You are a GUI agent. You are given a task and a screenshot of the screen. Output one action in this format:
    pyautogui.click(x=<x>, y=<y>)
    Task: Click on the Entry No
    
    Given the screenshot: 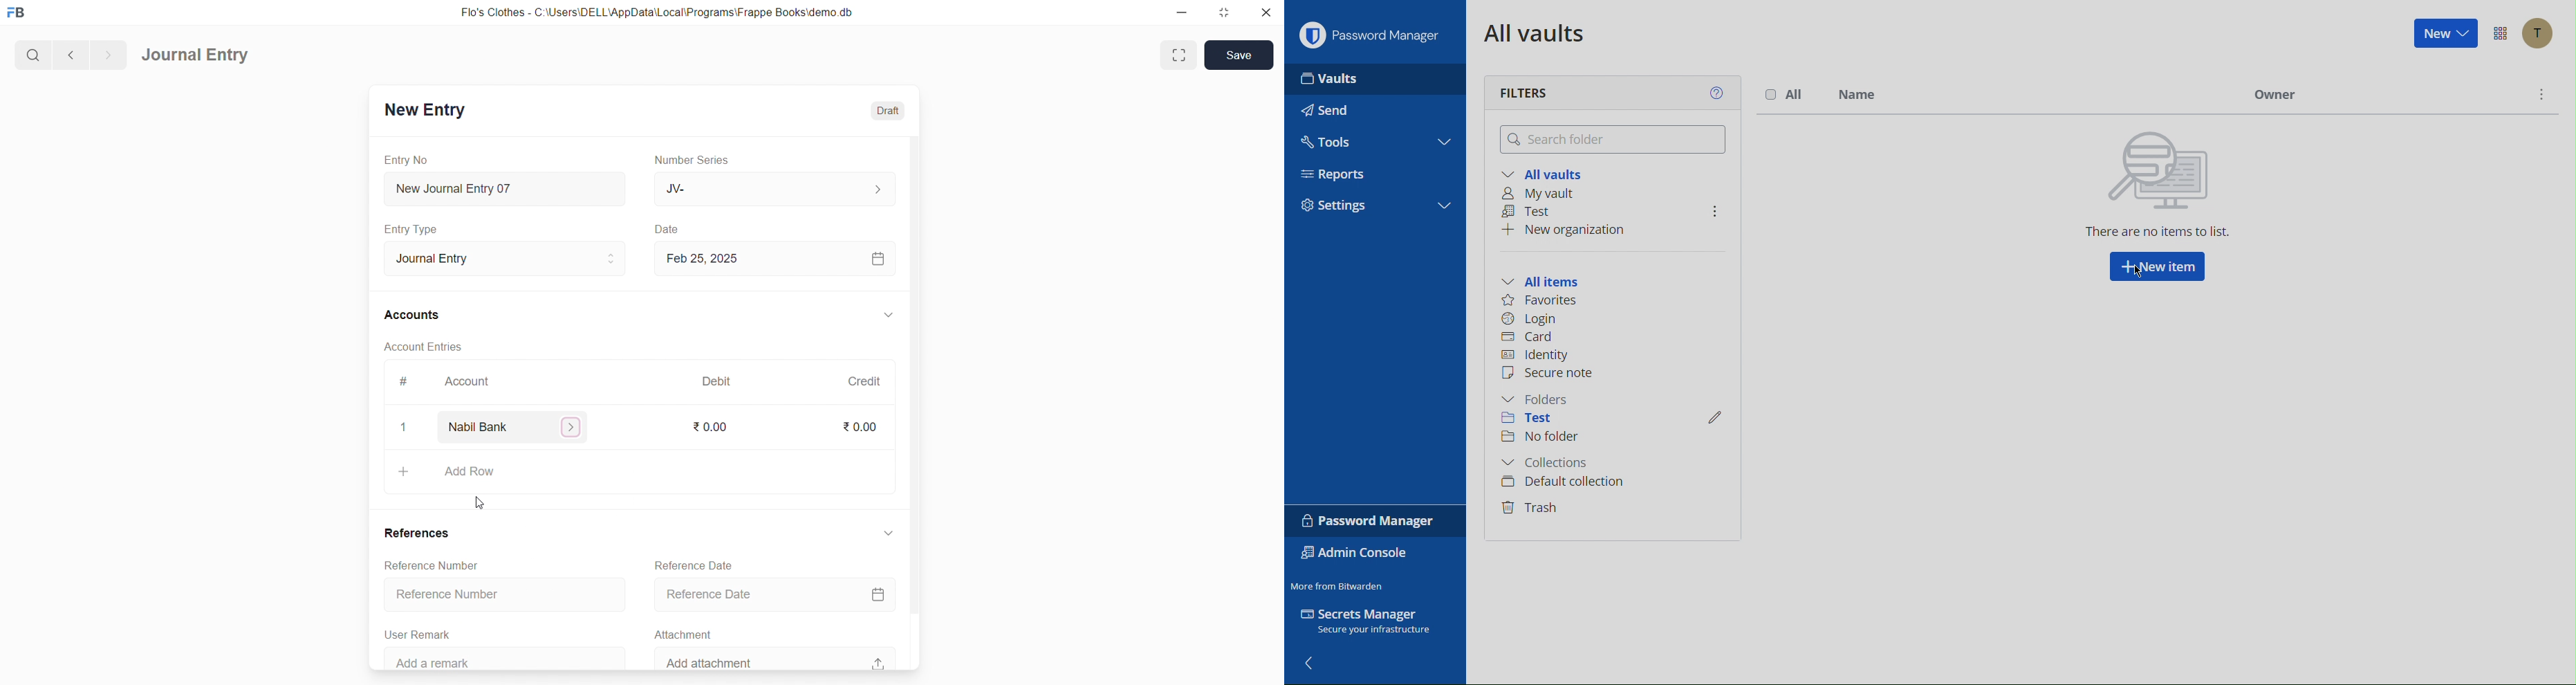 What is the action you would take?
    pyautogui.click(x=407, y=159)
    